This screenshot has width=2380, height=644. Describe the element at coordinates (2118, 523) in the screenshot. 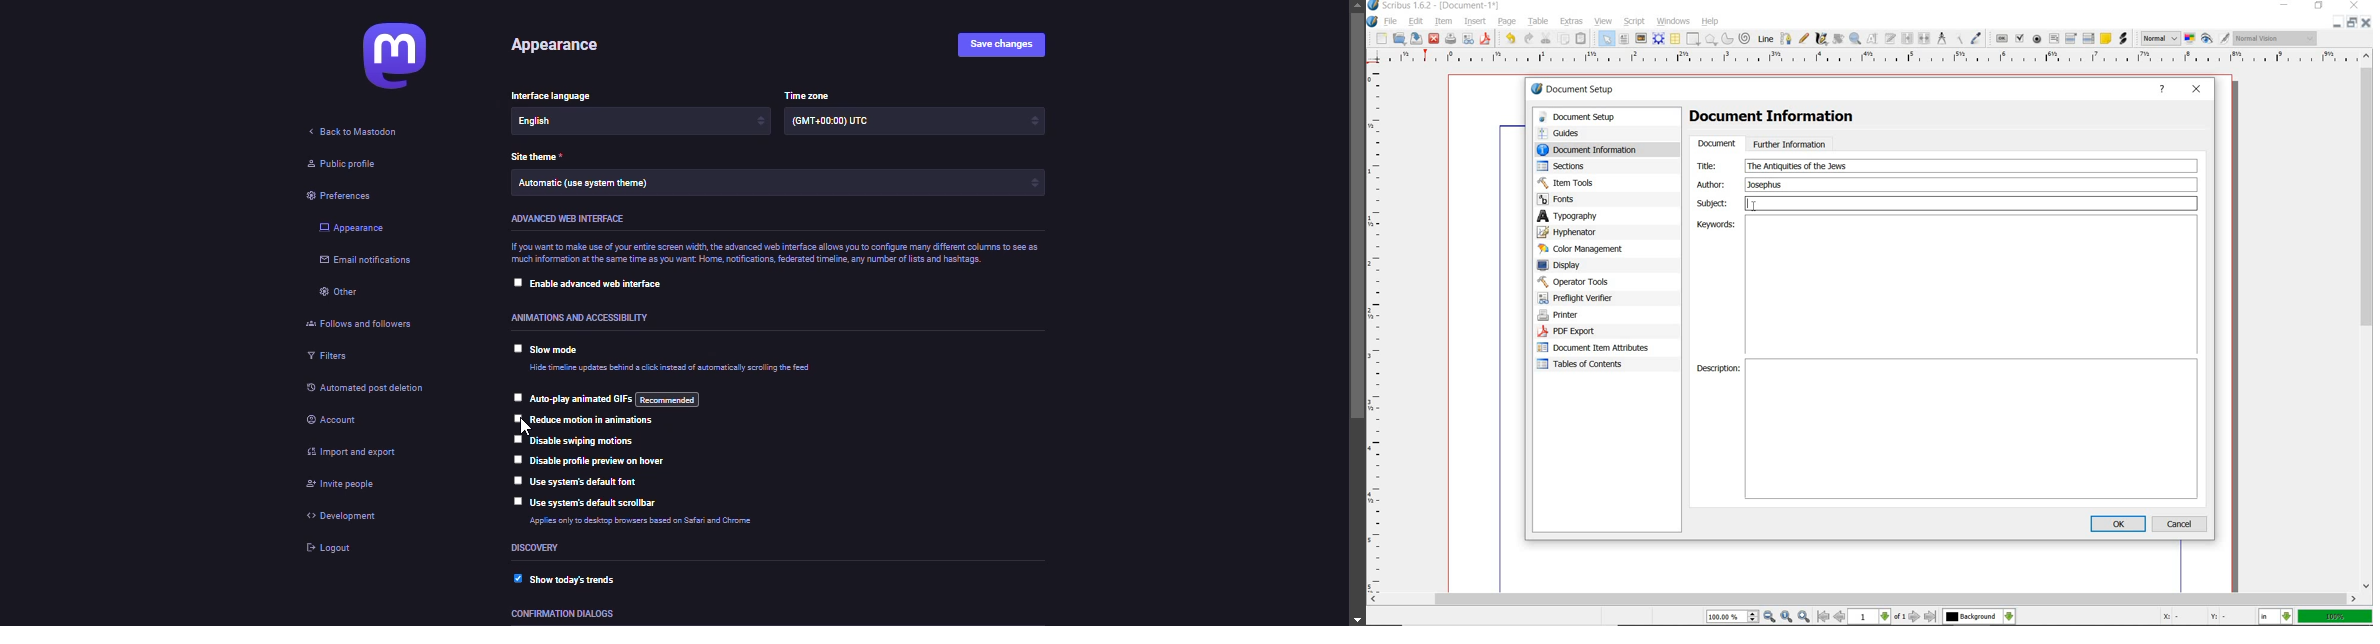

I see `ok` at that location.